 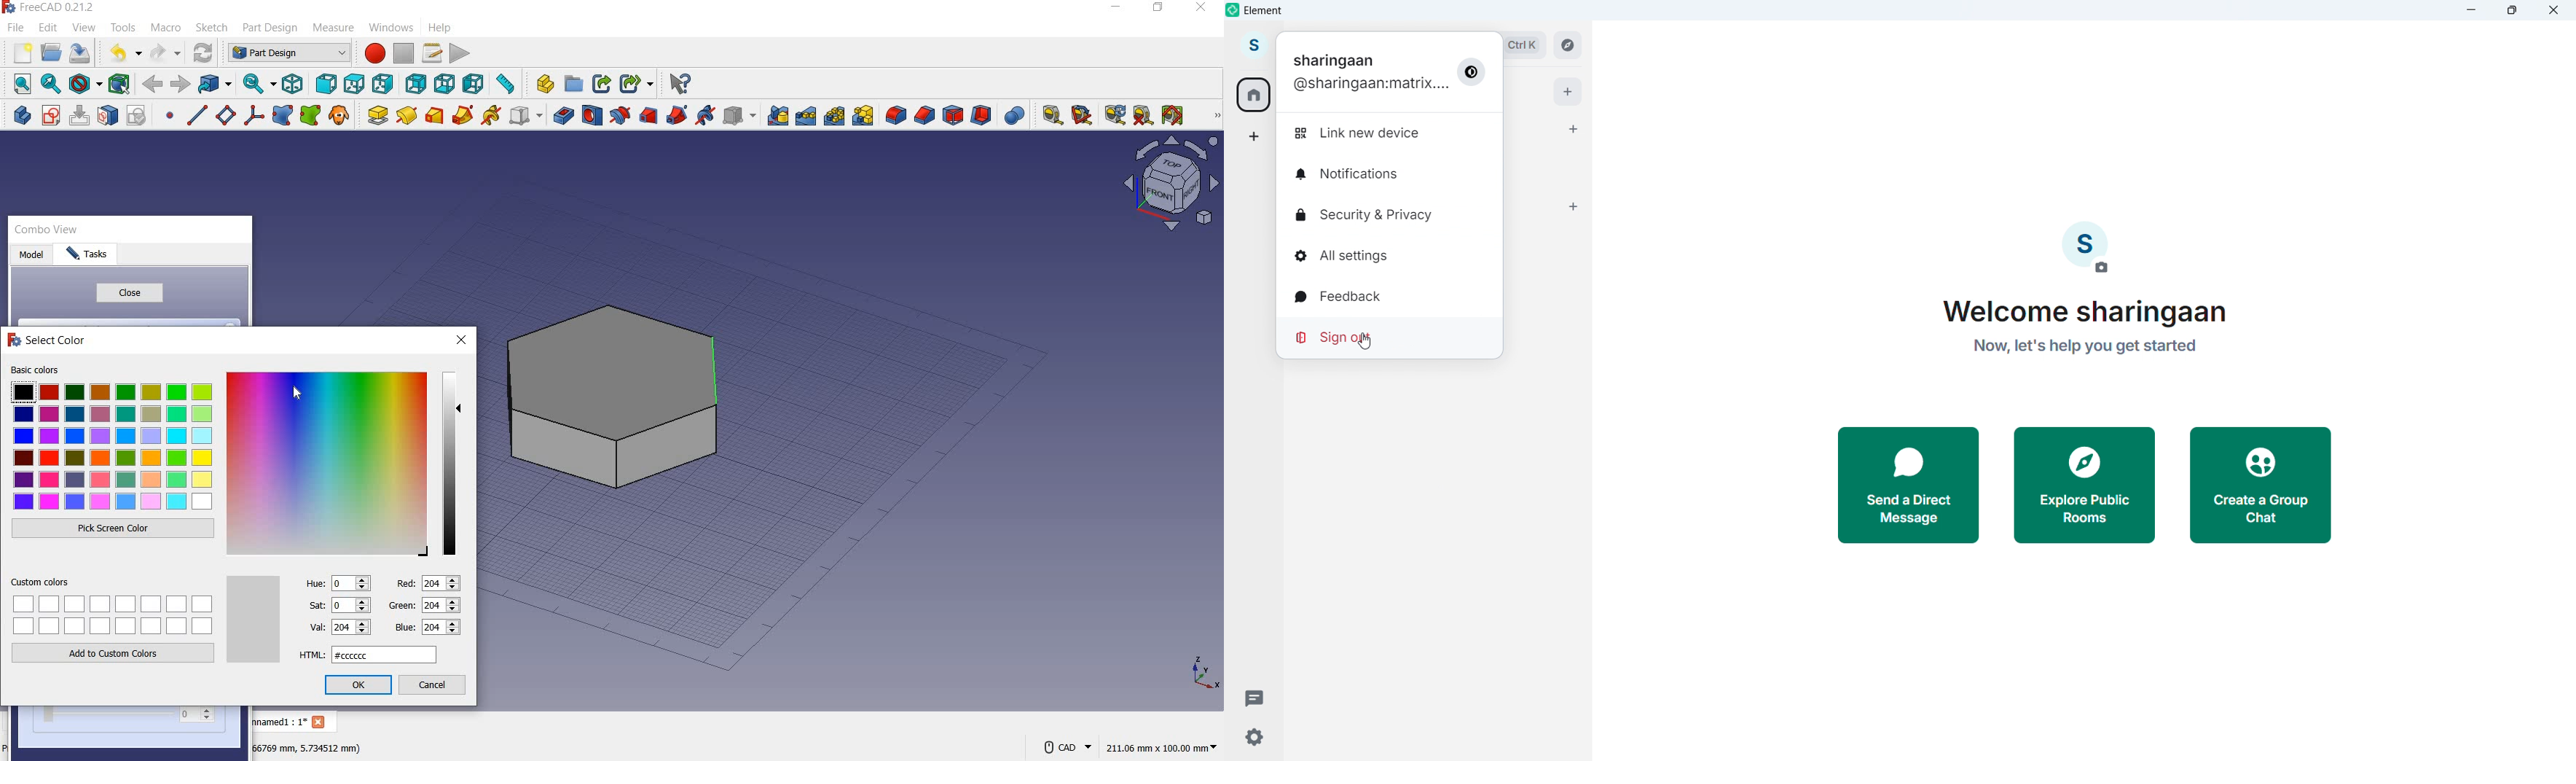 I want to click on fit all, so click(x=19, y=83).